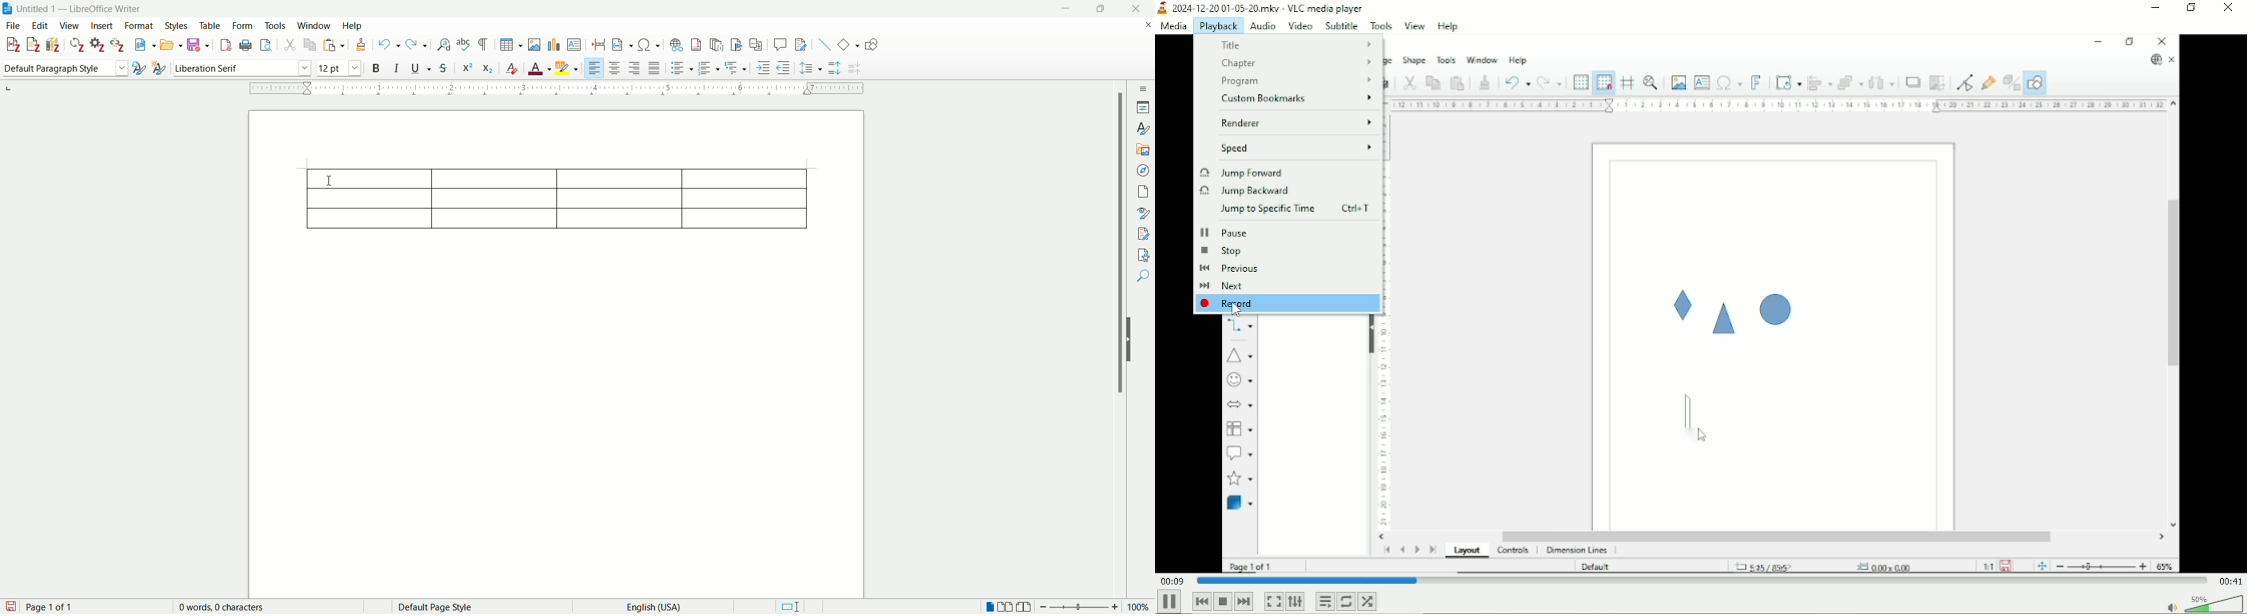 This screenshot has width=2268, height=616. Describe the element at coordinates (709, 69) in the screenshot. I see `ordered list` at that location.